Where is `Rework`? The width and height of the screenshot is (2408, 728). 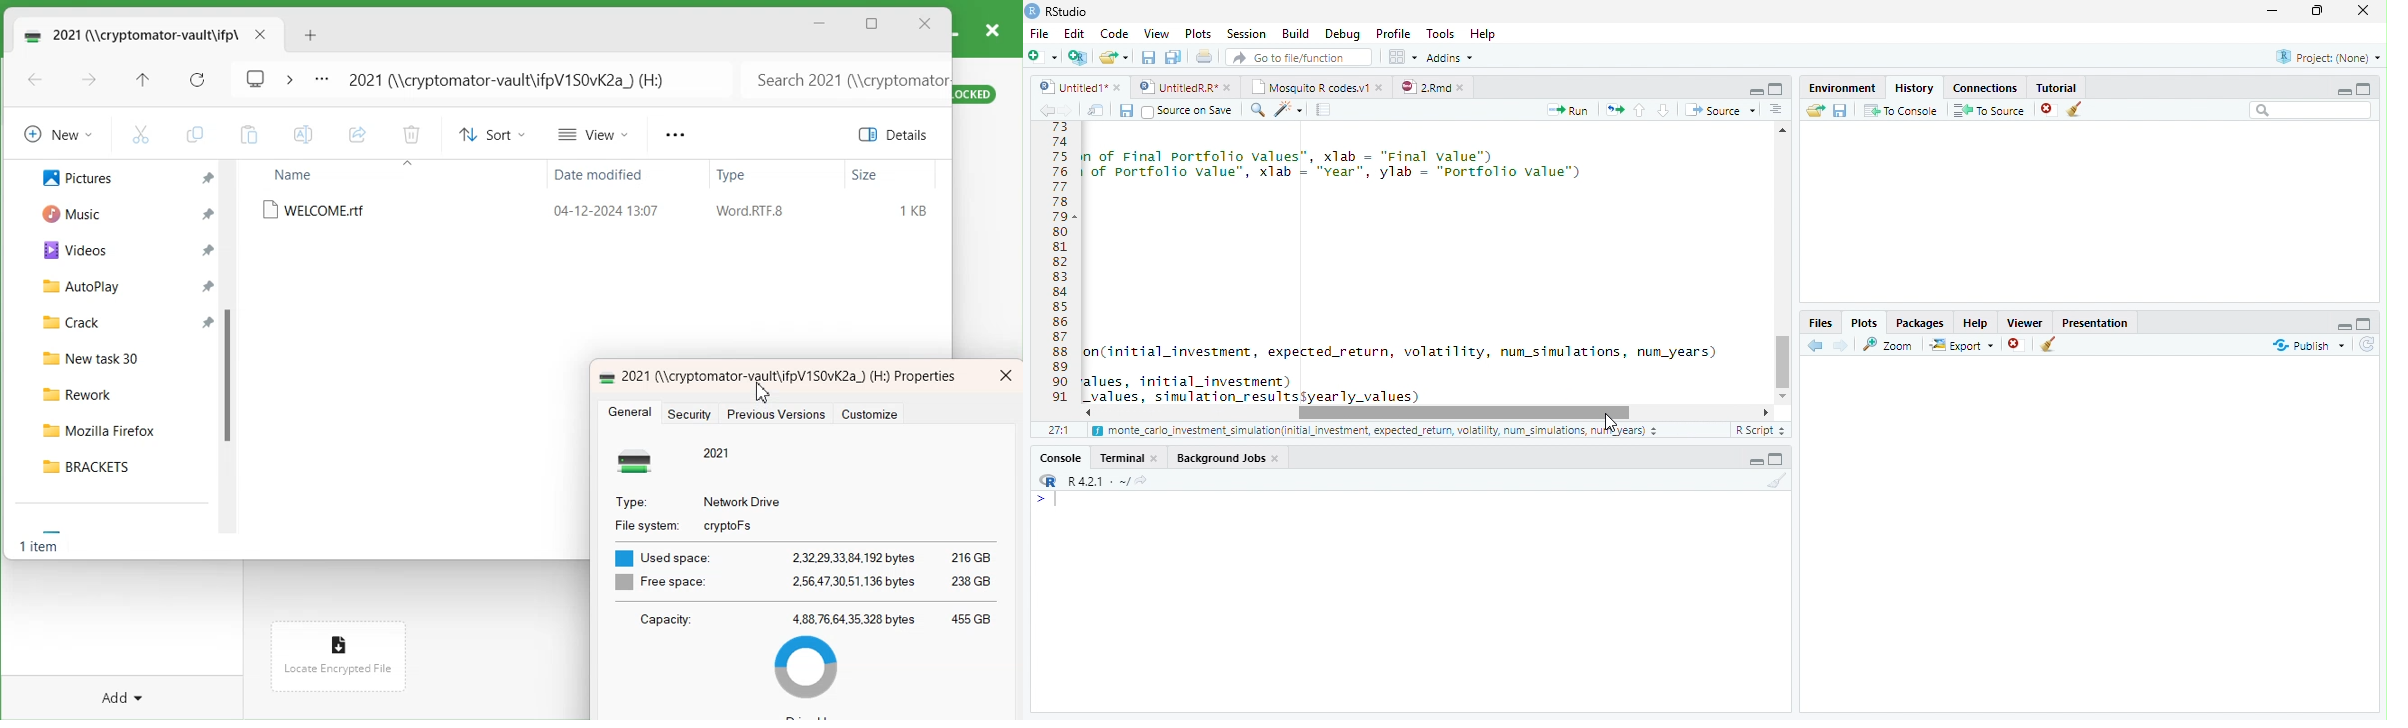
Rework is located at coordinates (119, 392).